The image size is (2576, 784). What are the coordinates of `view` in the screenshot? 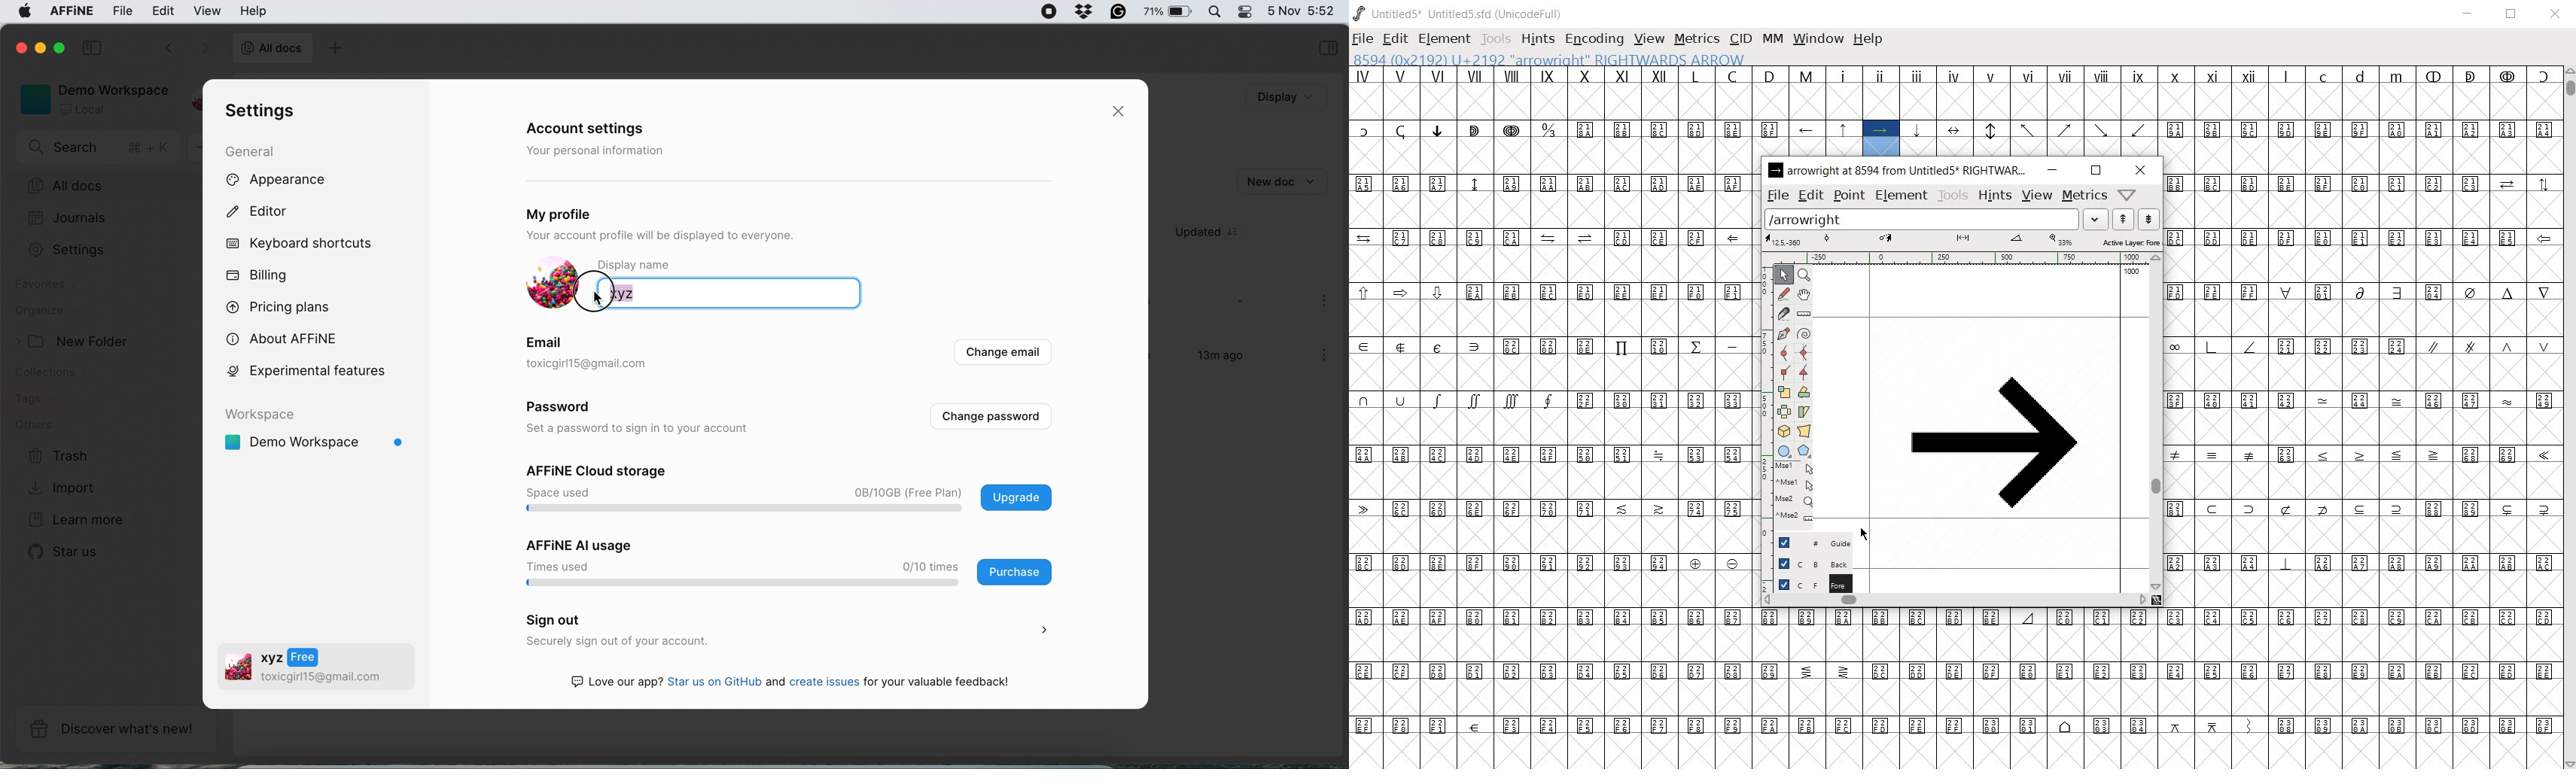 It's located at (2039, 195).